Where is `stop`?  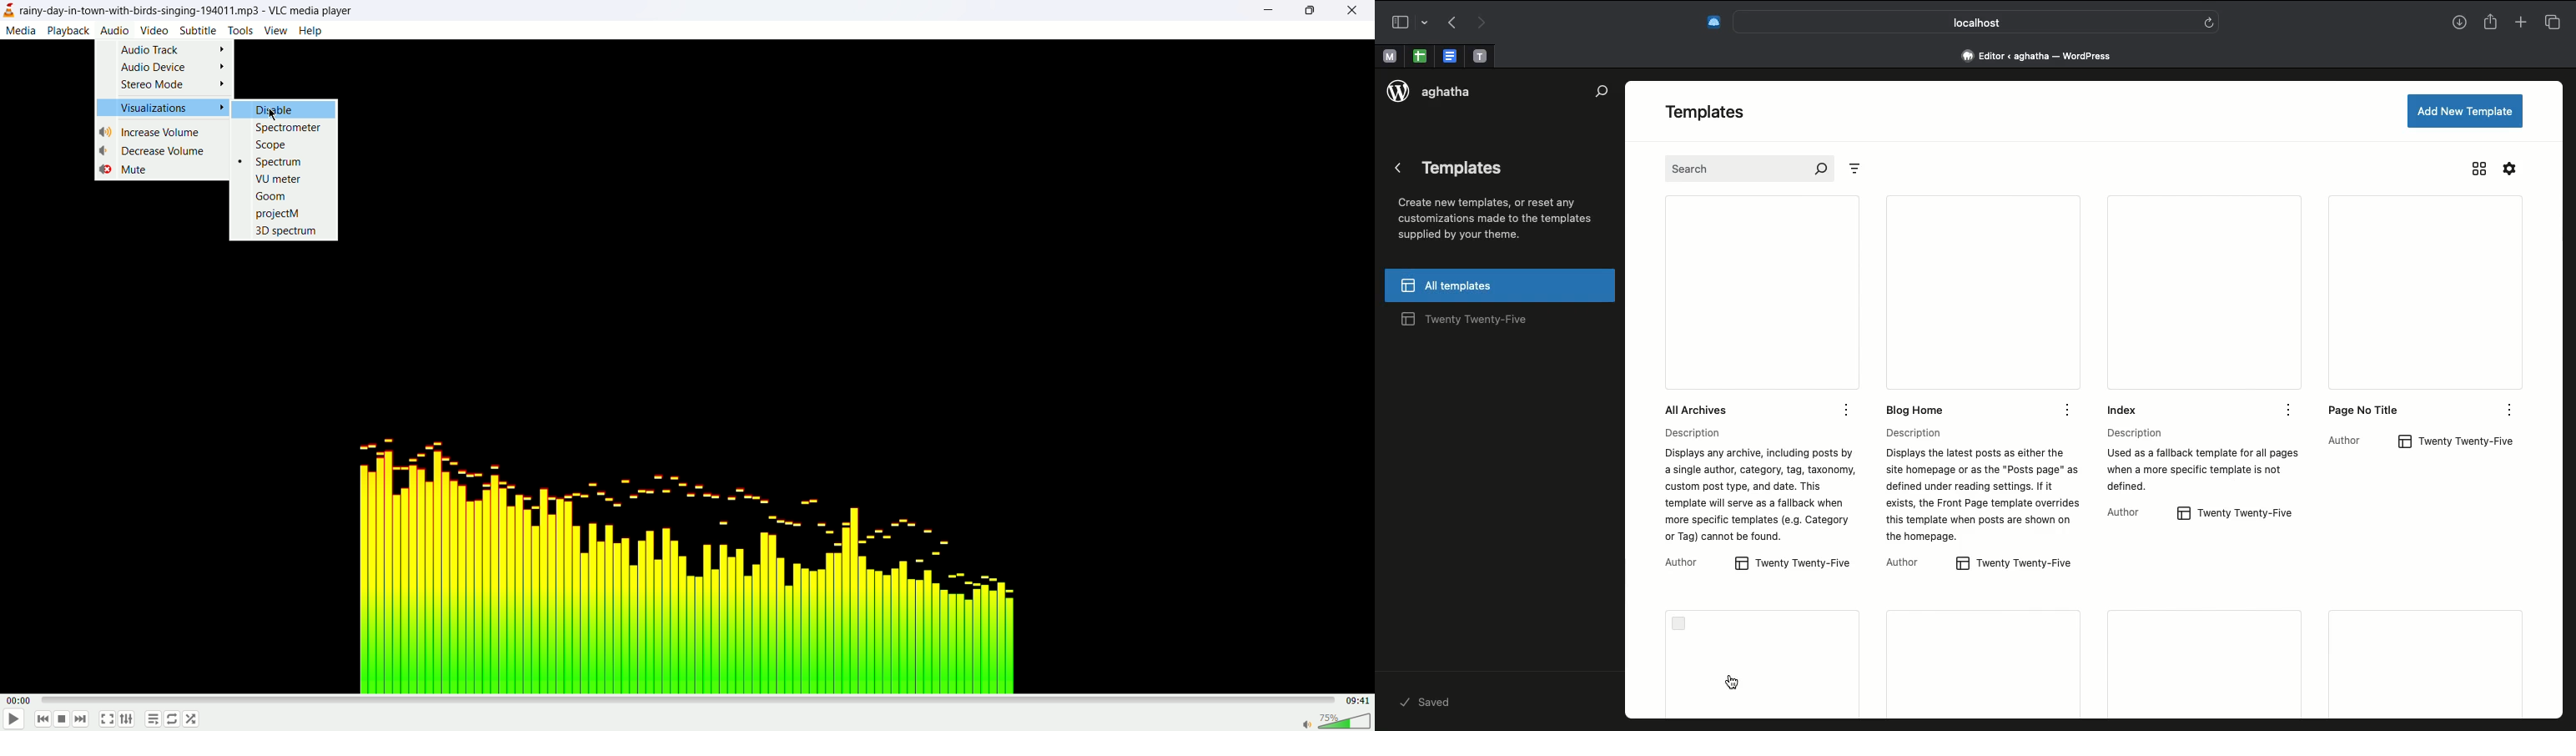
stop is located at coordinates (63, 721).